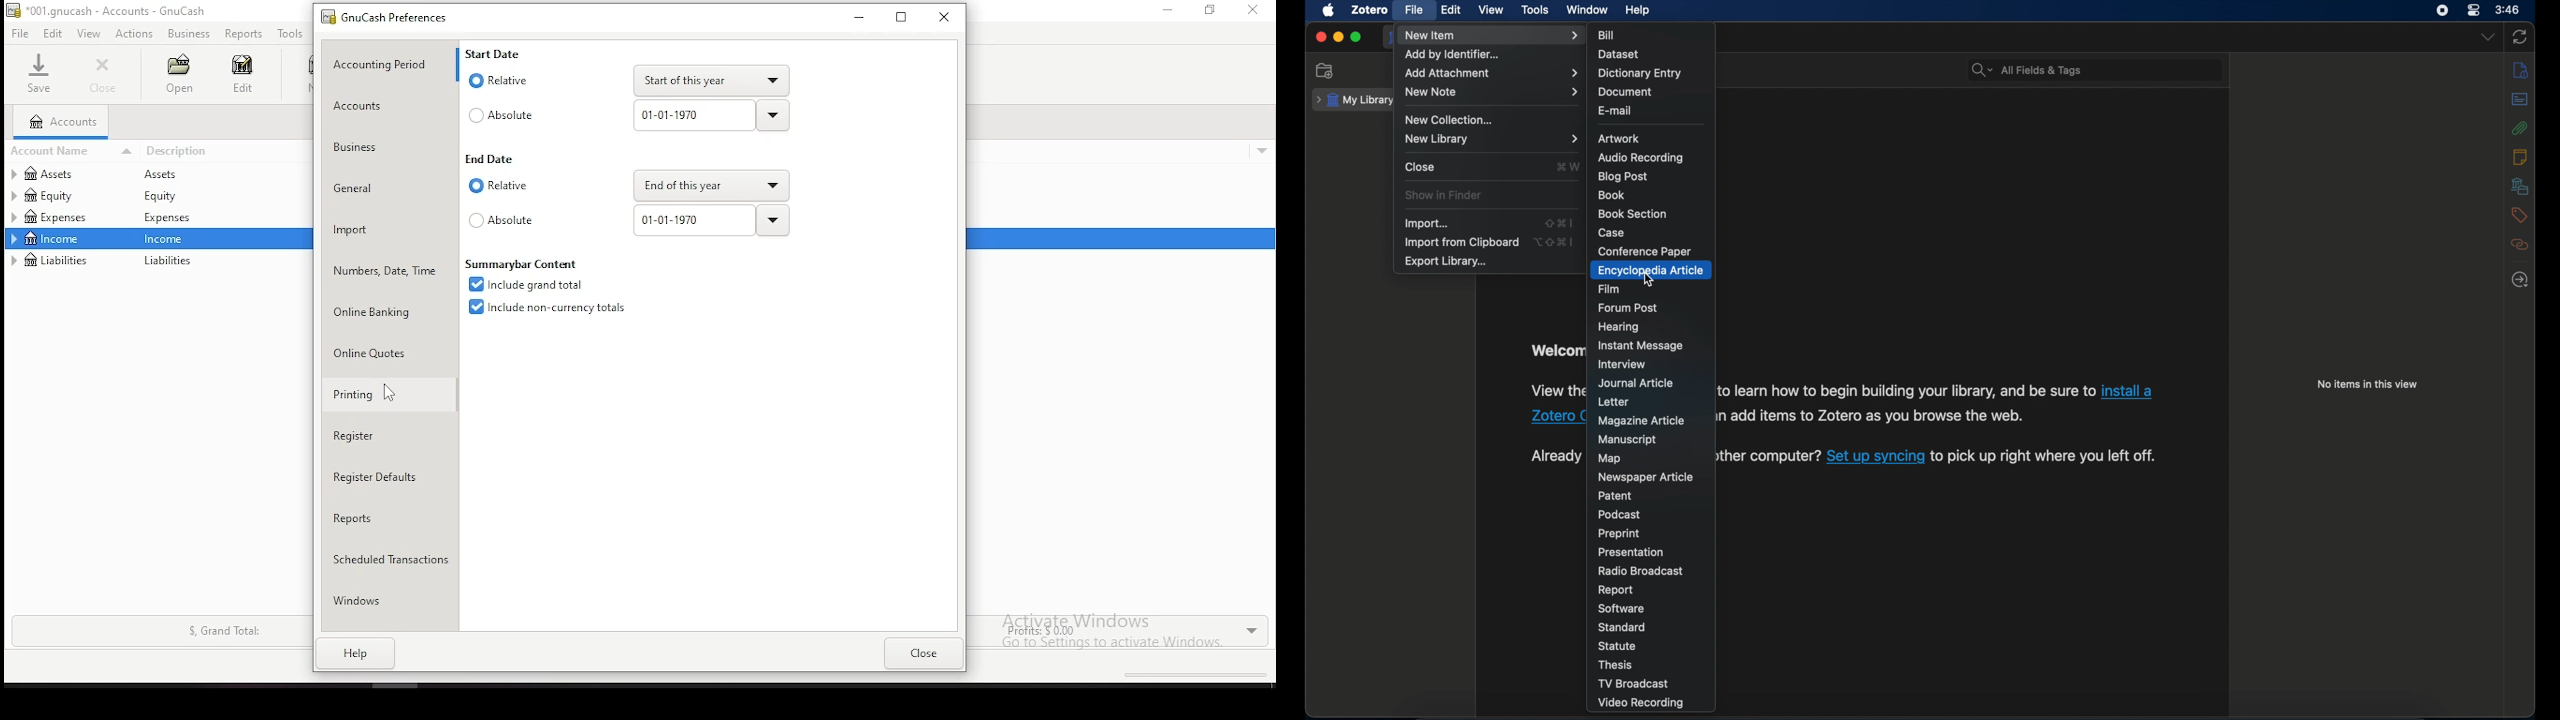  What do you see at coordinates (384, 600) in the screenshot?
I see `windows` at bounding box center [384, 600].